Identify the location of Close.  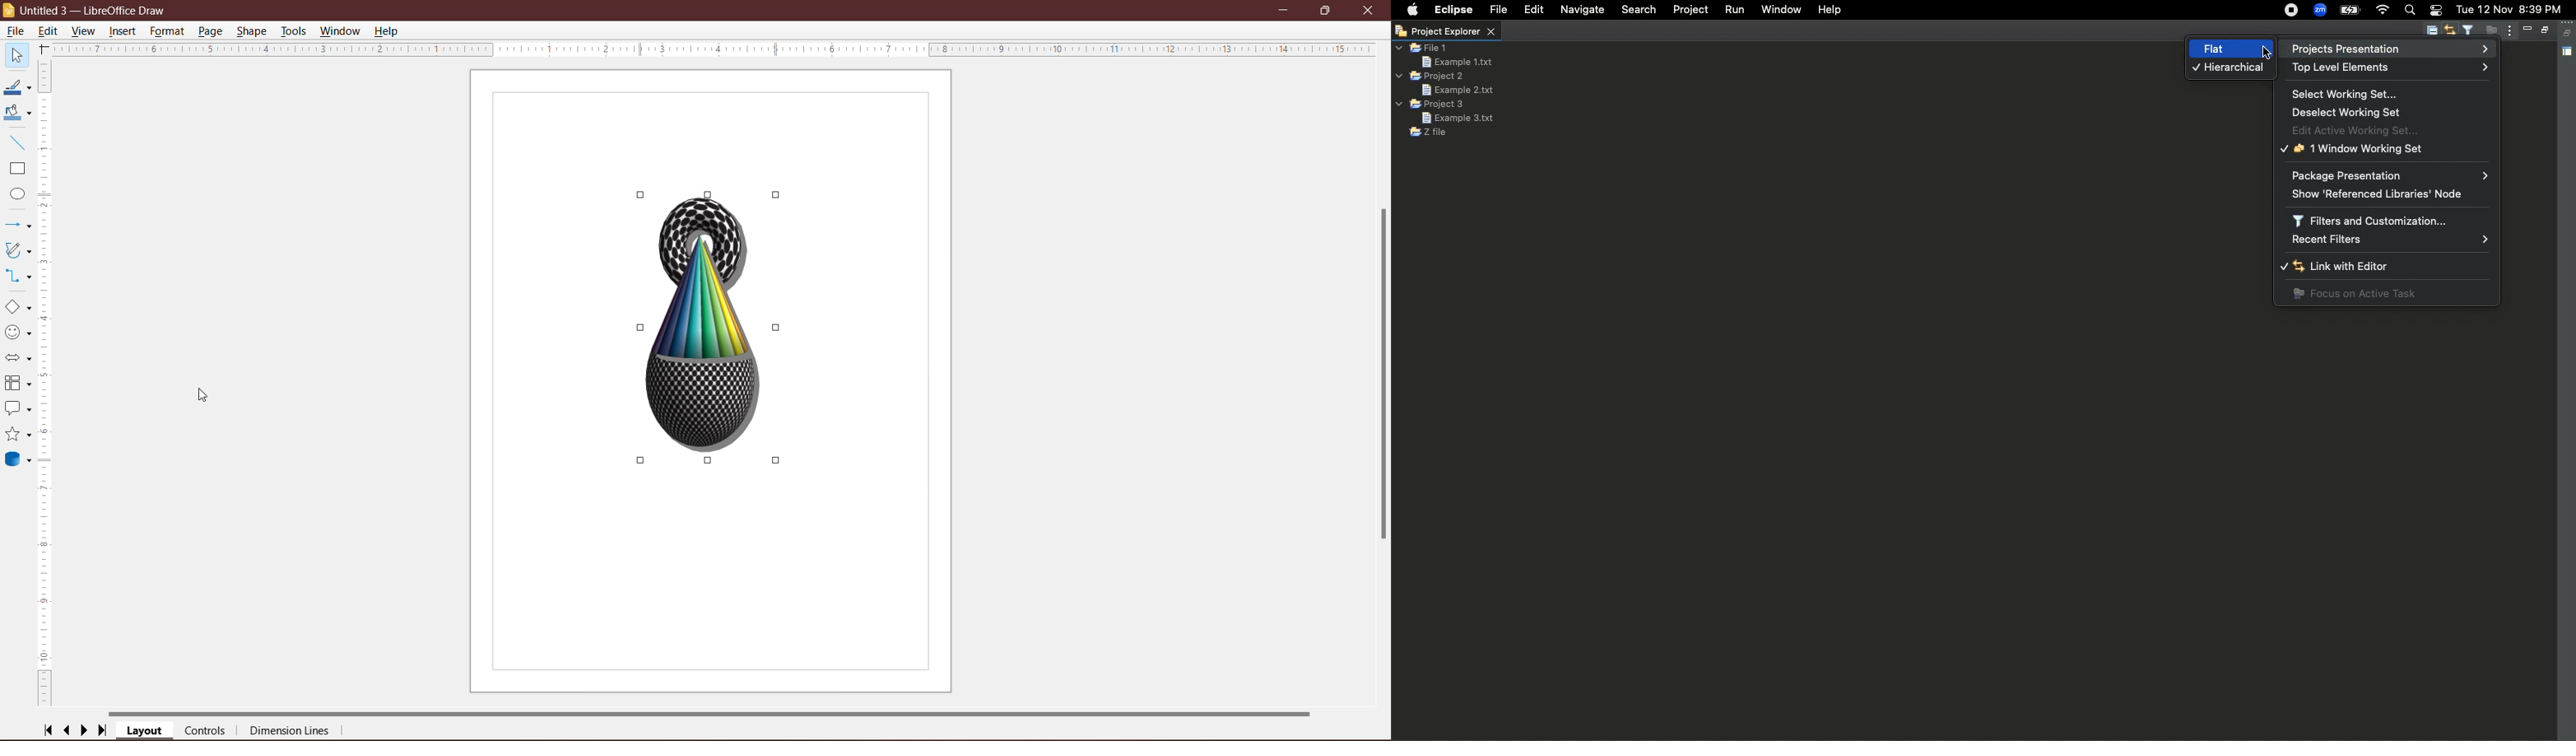
(1371, 11).